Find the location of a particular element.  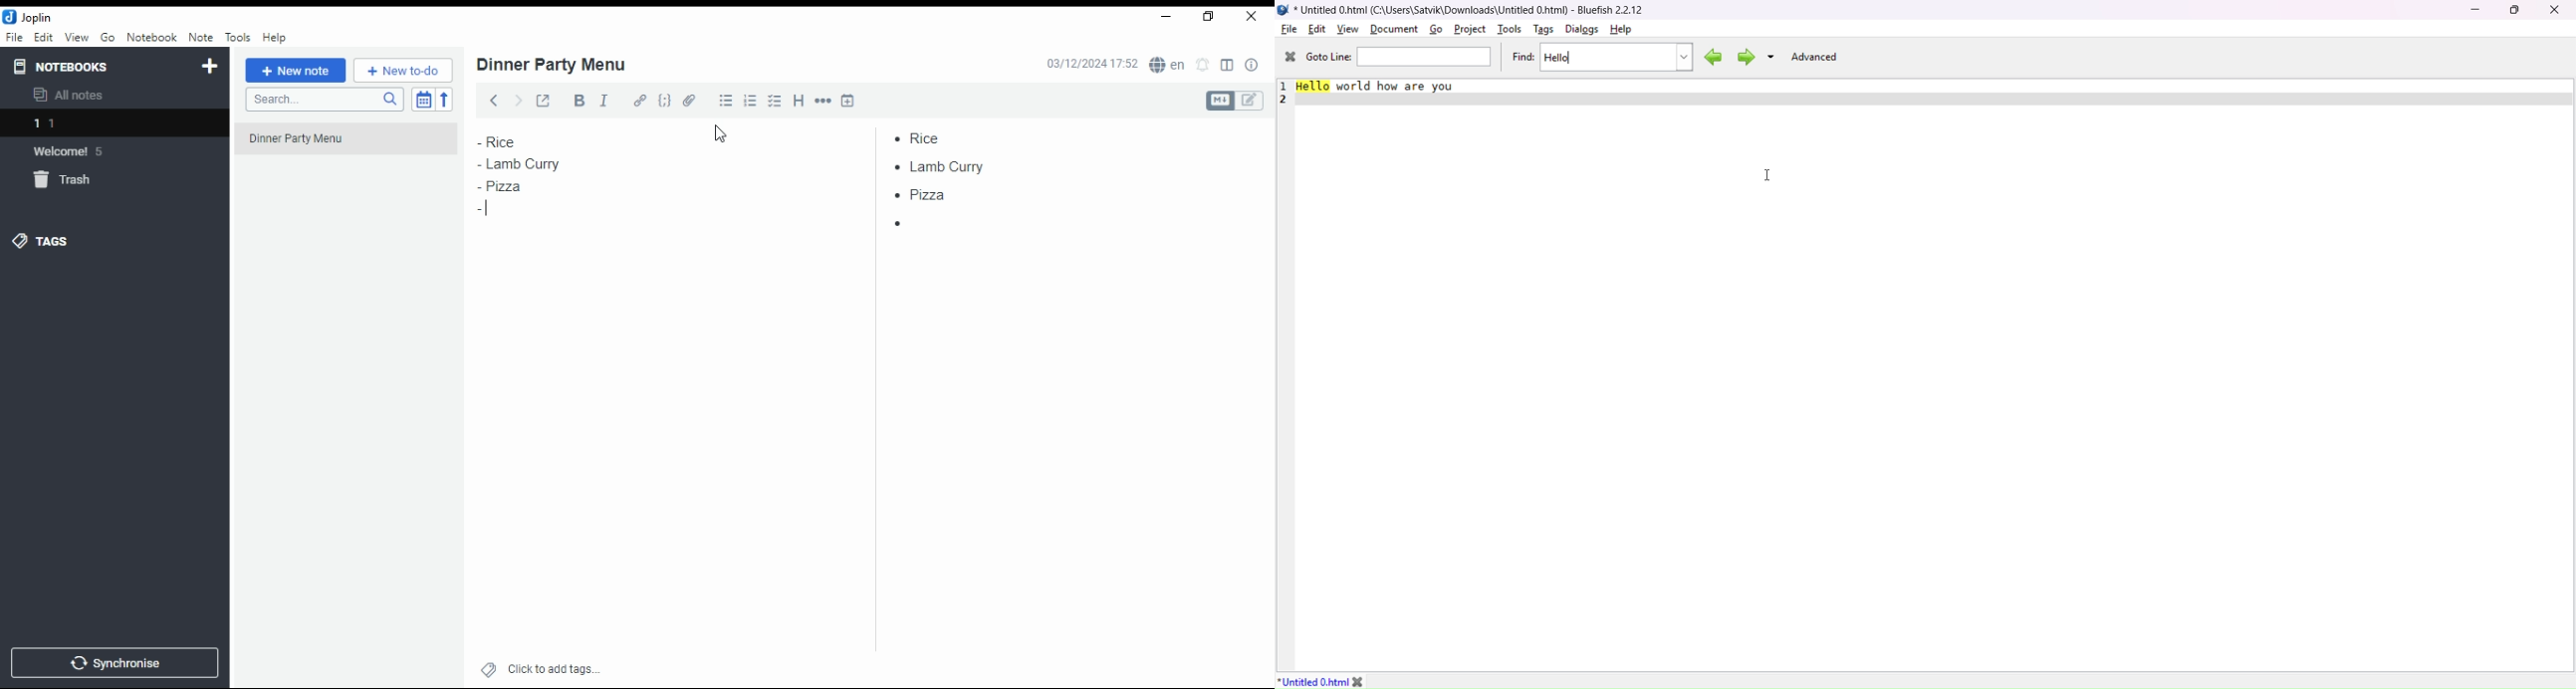

minimize is located at coordinates (2474, 10).